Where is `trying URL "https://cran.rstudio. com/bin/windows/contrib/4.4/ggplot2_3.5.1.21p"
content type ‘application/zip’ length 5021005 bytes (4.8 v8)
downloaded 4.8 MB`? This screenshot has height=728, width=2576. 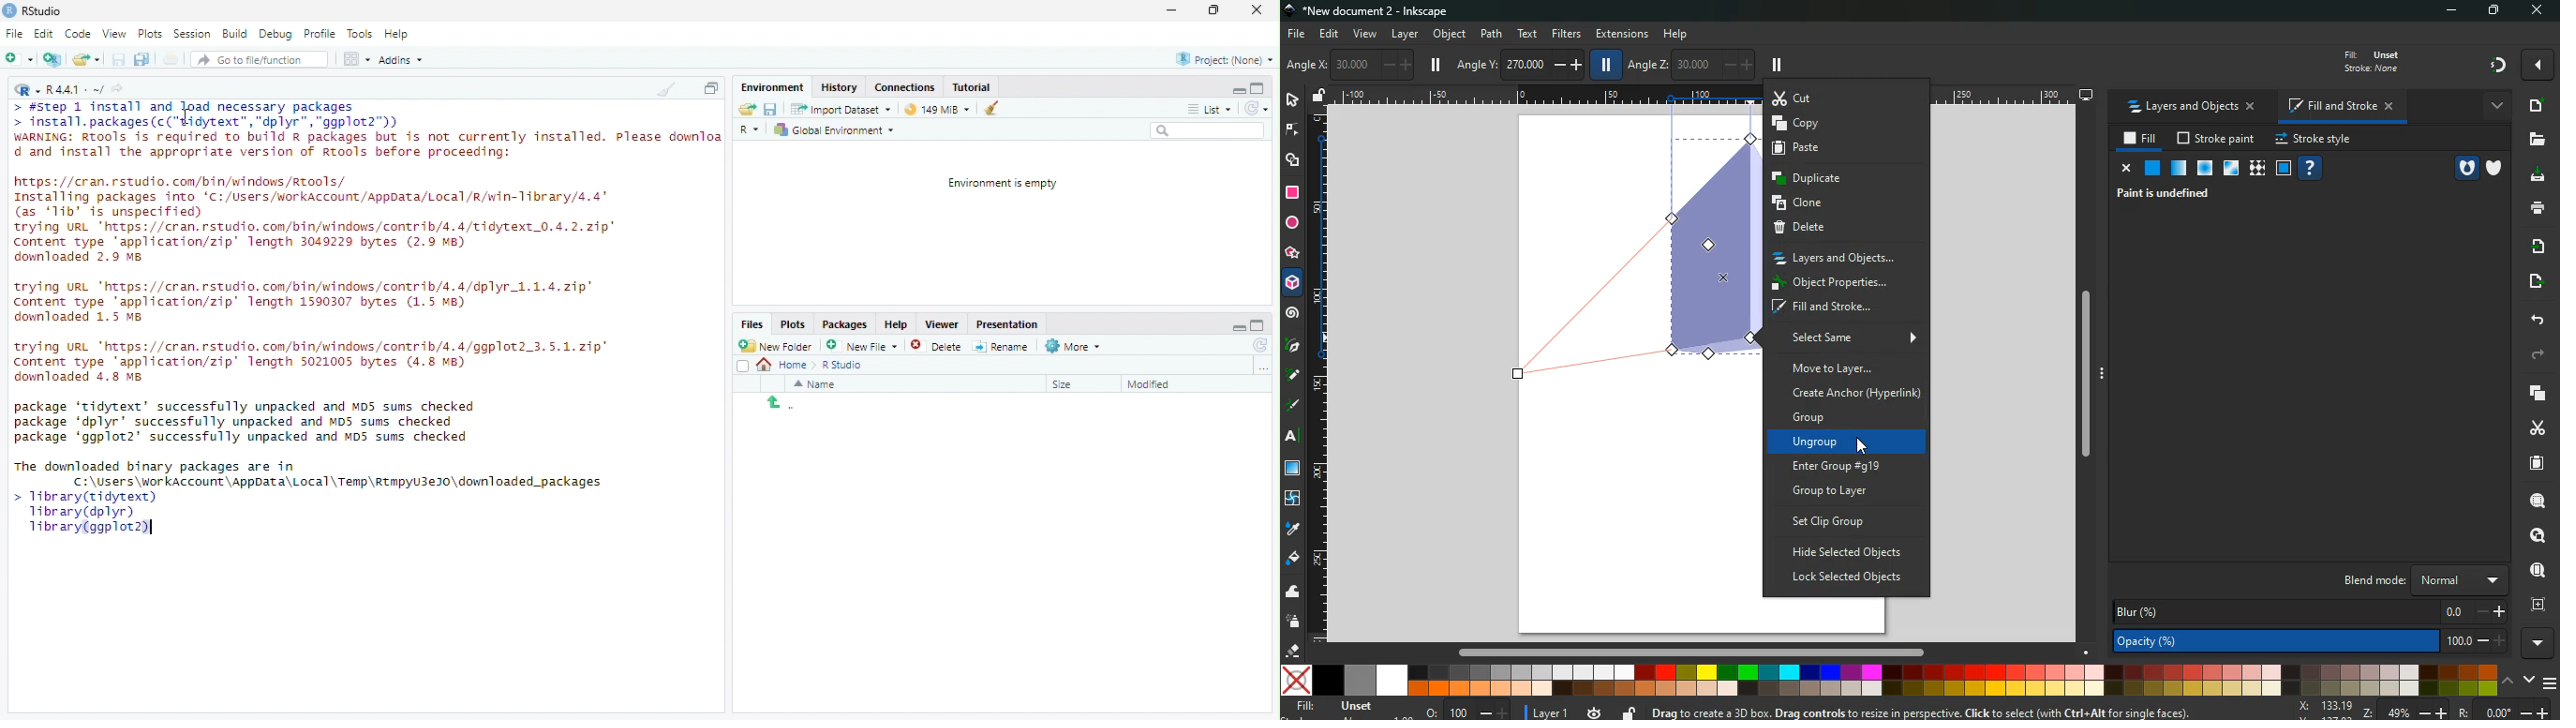 trying URL "https://cran.rstudio. com/bin/windows/contrib/4.4/ggplot2_3.5.1.21p"
content type ‘application/zip’ length 5021005 bytes (4.8 v8)
downloaded 4.8 MB is located at coordinates (320, 361).